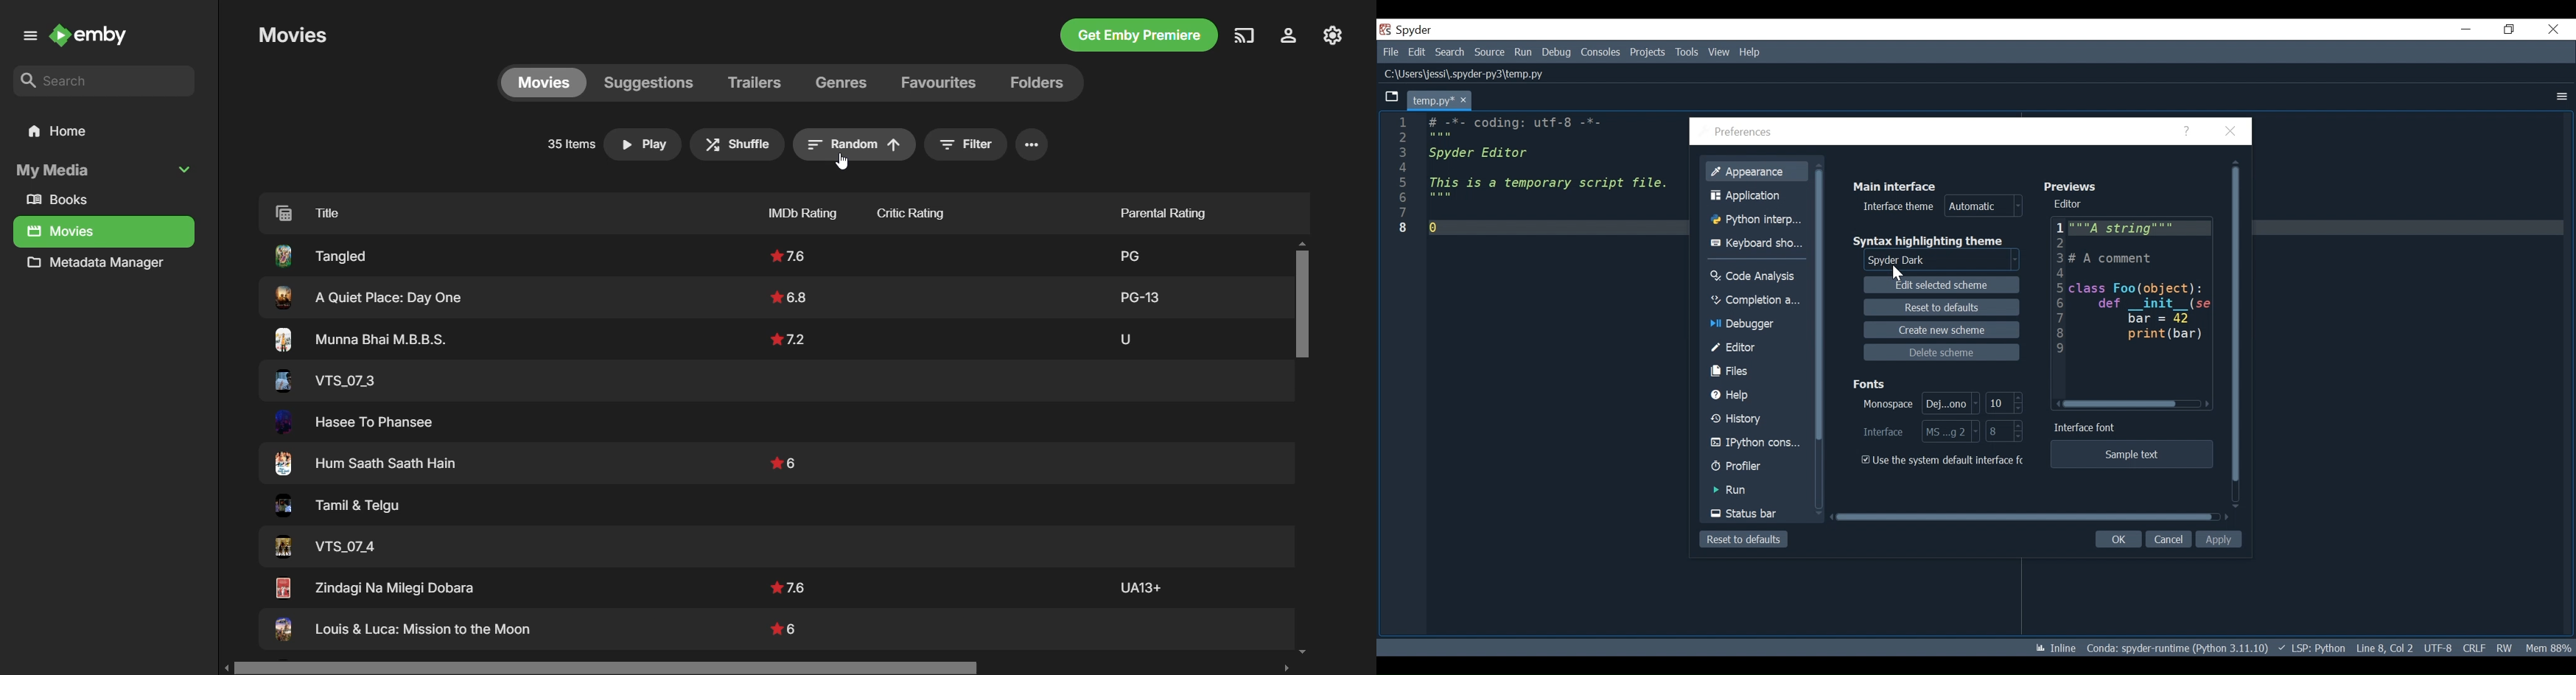 This screenshot has height=700, width=2576. What do you see at coordinates (2189, 132) in the screenshot?
I see `Help` at bounding box center [2189, 132].